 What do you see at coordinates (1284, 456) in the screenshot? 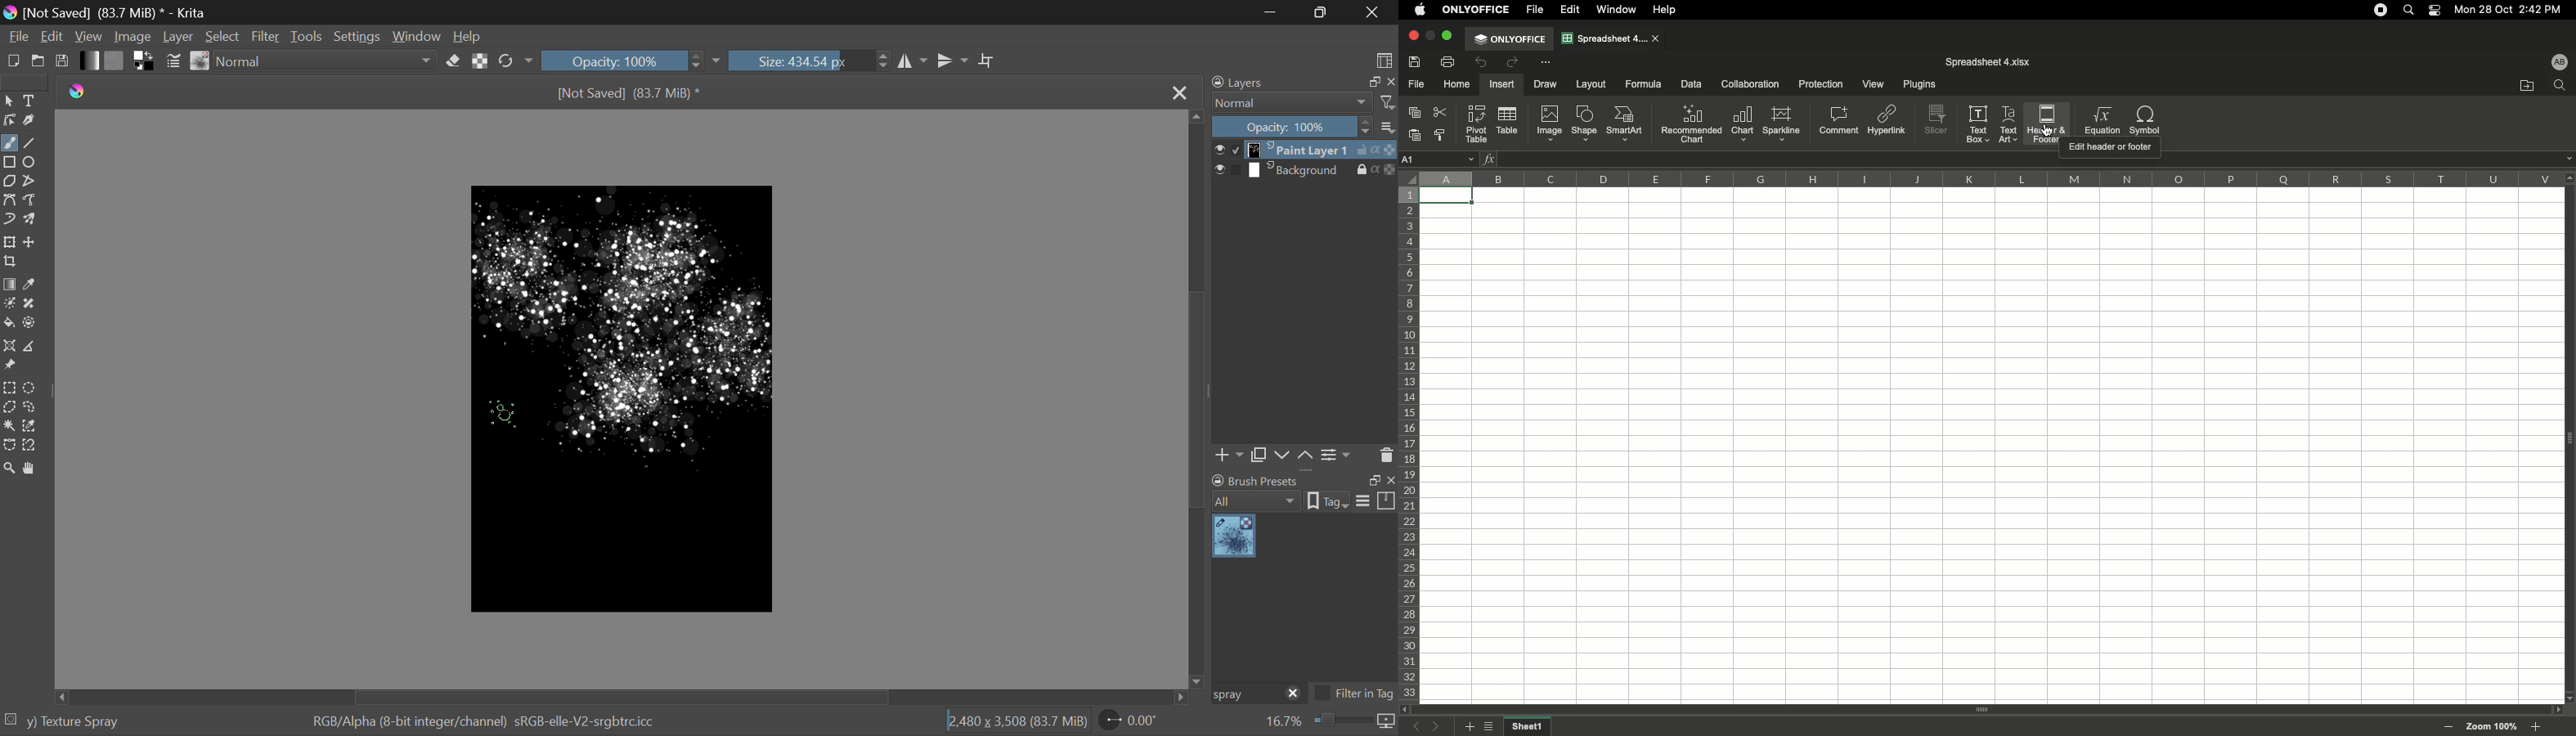
I see `Layer Movement down` at bounding box center [1284, 456].